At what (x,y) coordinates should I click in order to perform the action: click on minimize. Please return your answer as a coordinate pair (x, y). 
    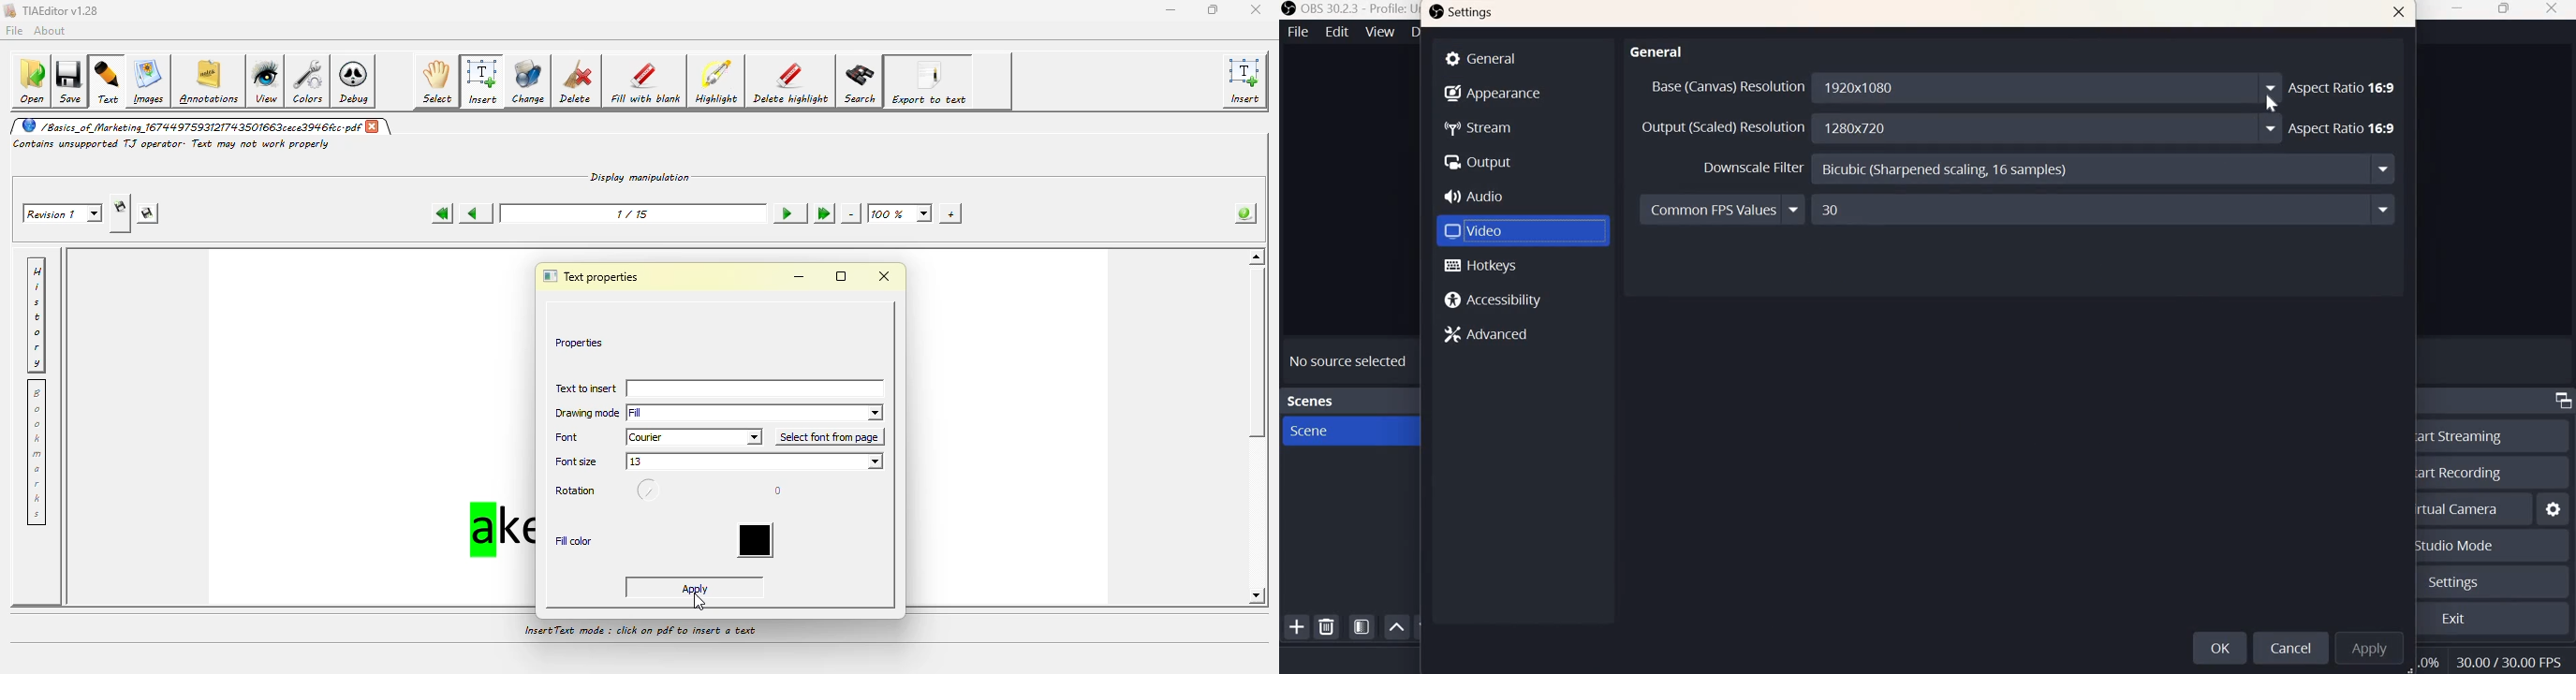
    Looking at the image, I should click on (799, 277).